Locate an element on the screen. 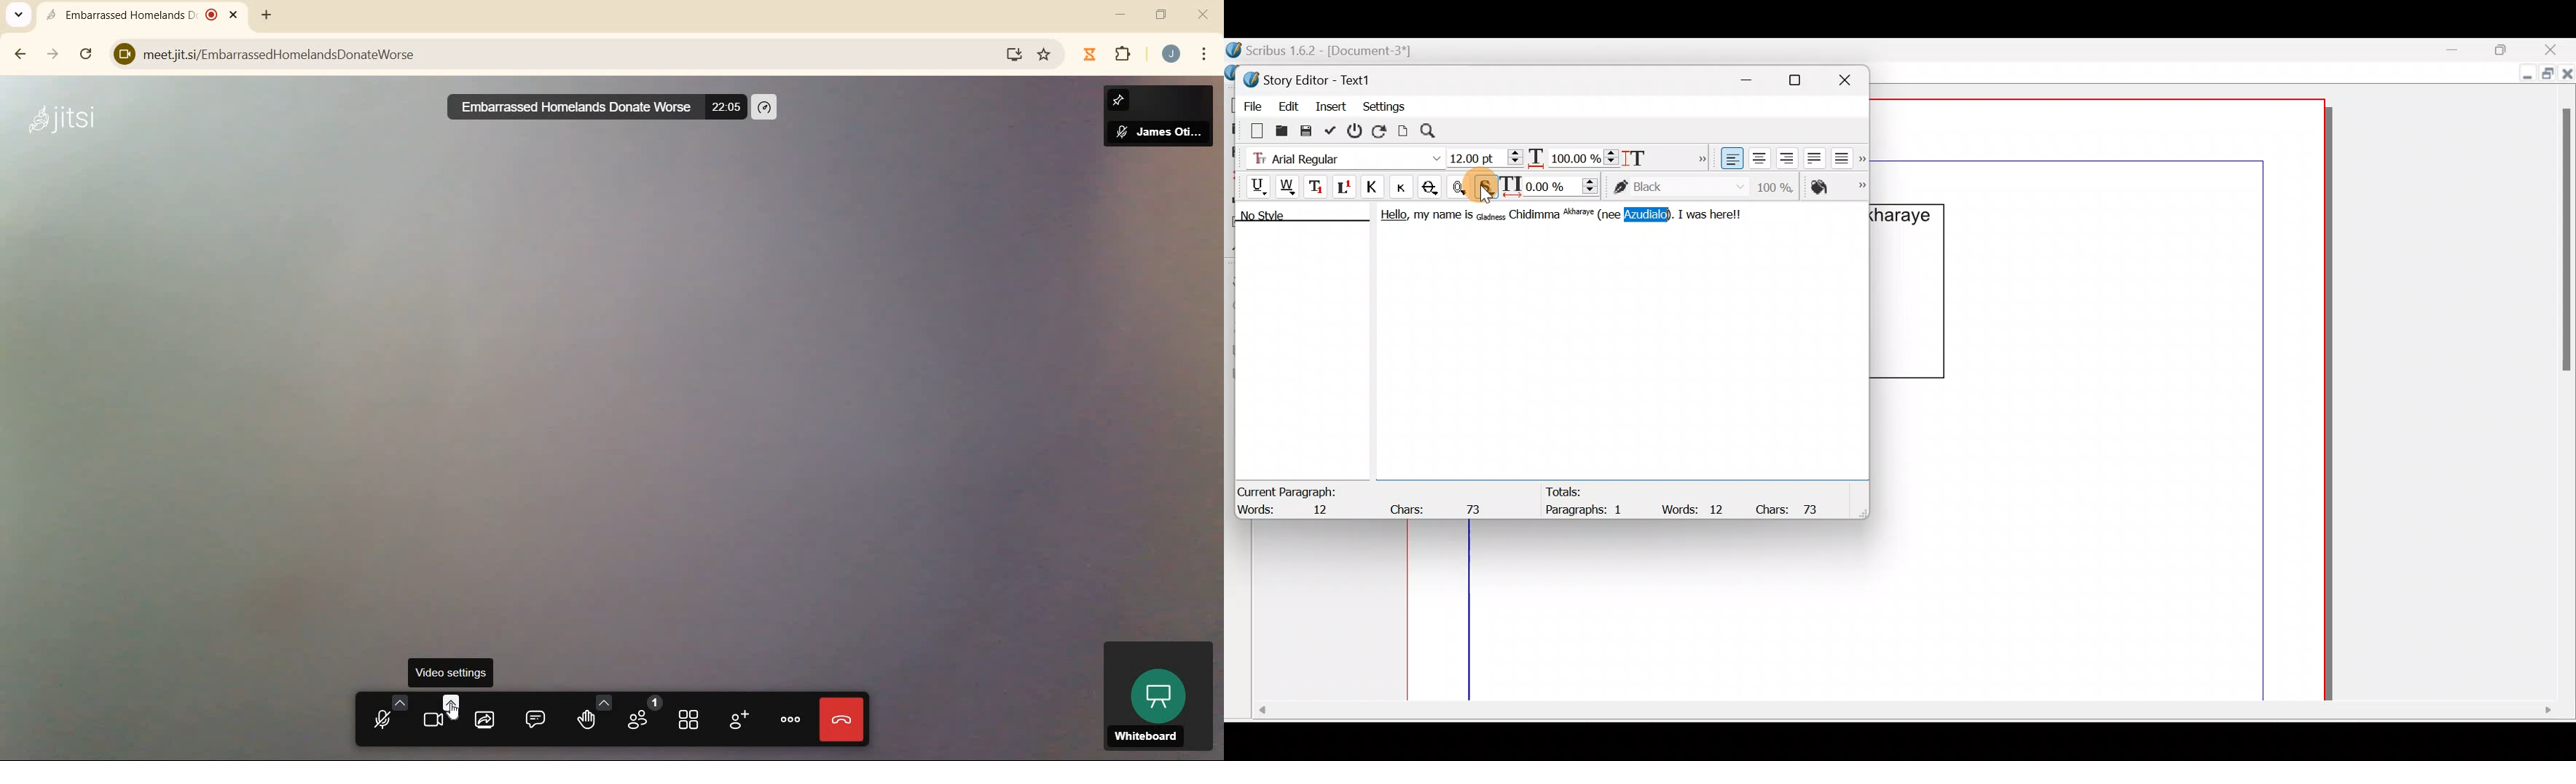 This screenshot has width=2576, height=784. Color of text fill is located at coordinates (1837, 187).